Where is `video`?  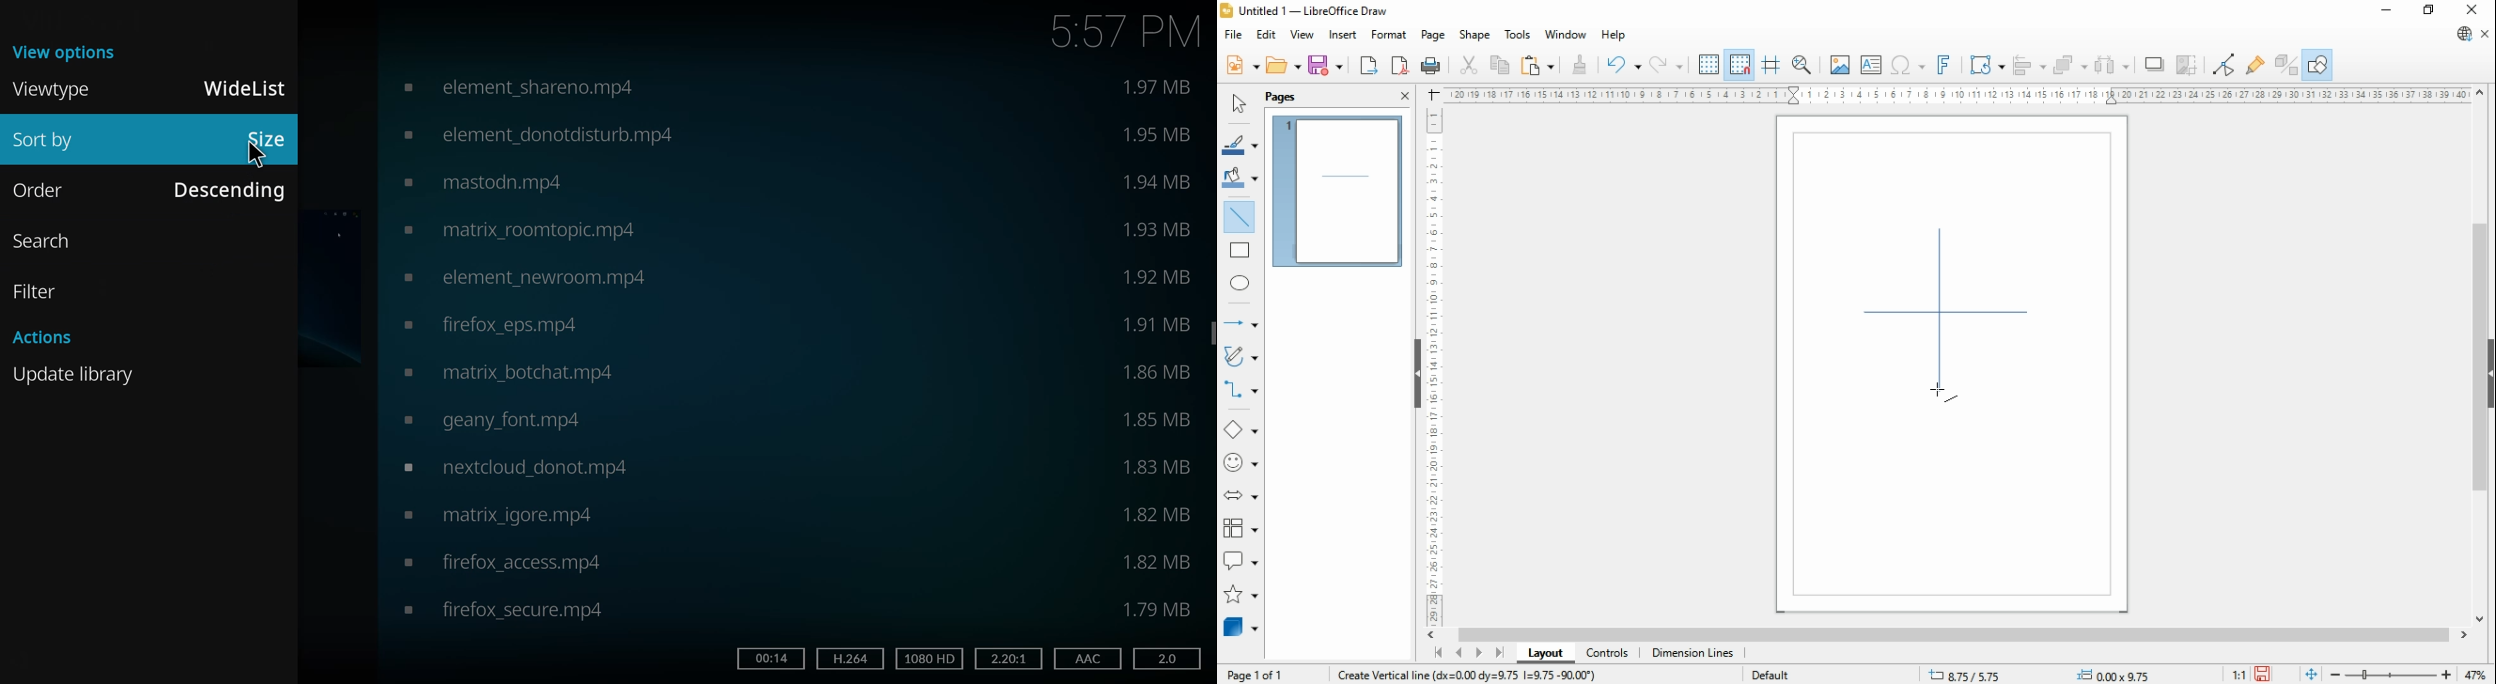 video is located at coordinates (523, 466).